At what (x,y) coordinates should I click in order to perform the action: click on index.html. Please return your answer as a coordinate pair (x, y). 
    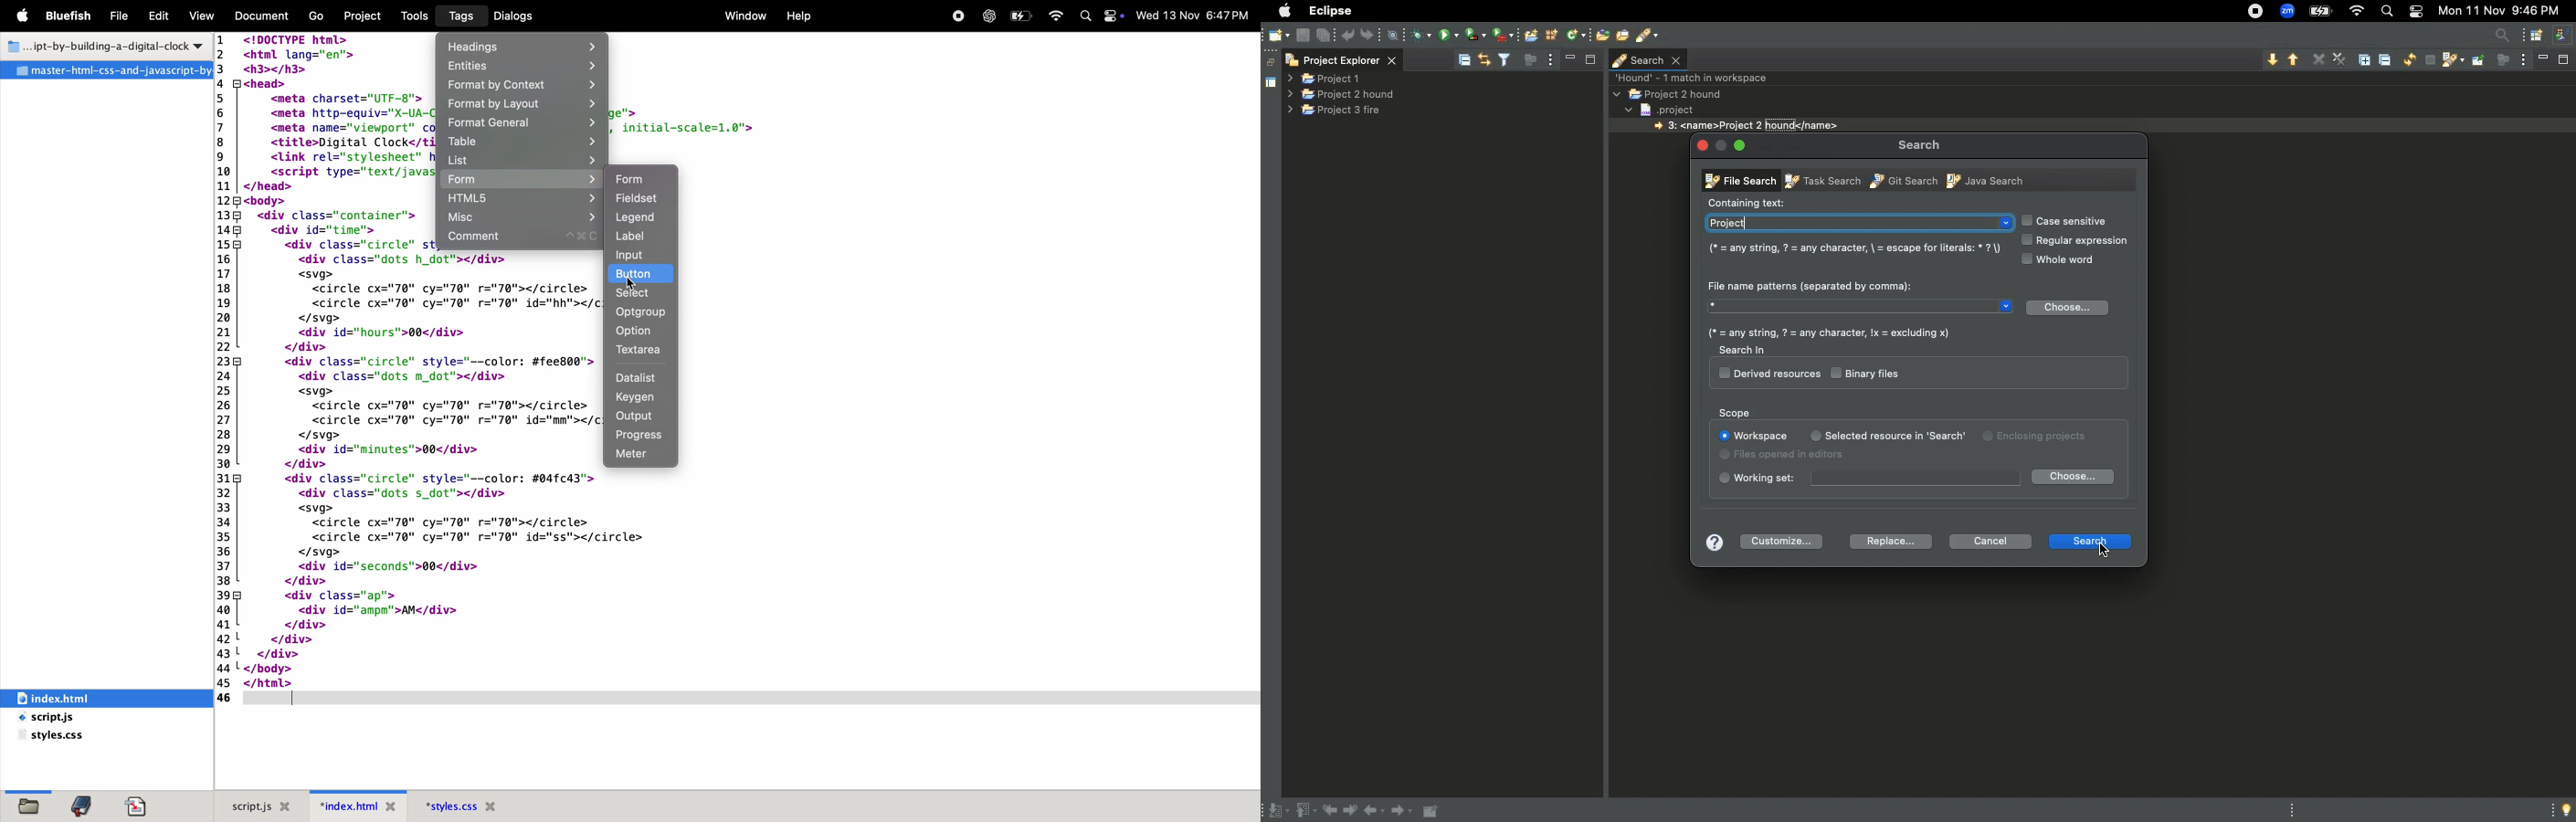
    Looking at the image, I should click on (346, 806).